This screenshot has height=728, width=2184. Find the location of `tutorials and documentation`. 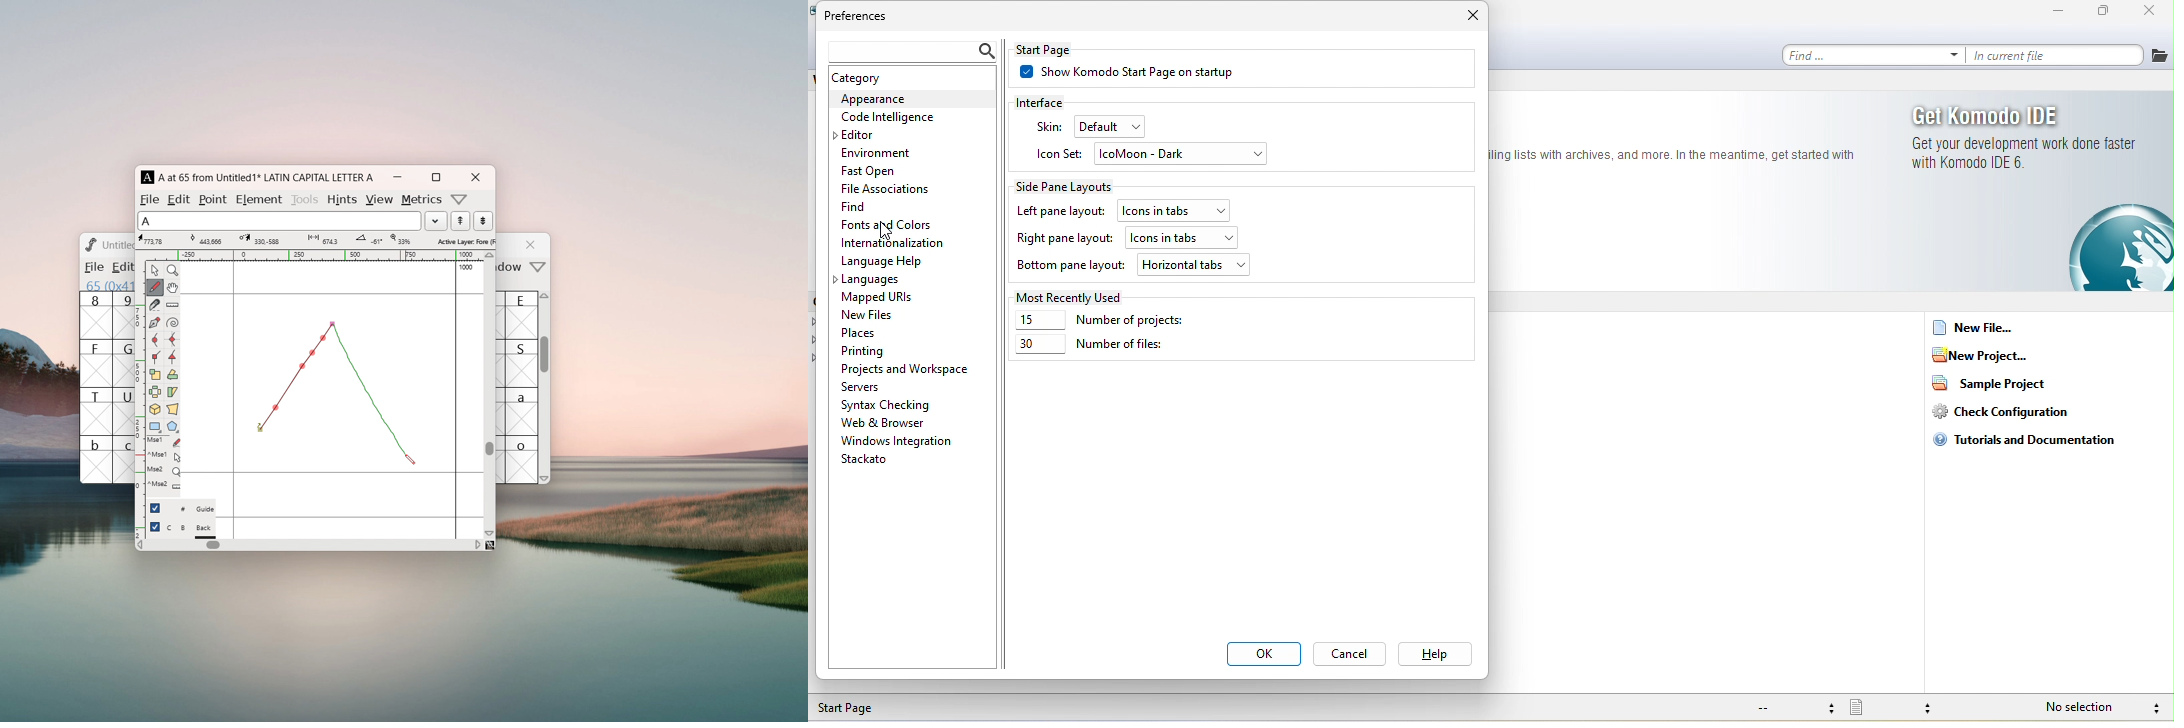

tutorials and documentation is located at coordinates (2033, 447).